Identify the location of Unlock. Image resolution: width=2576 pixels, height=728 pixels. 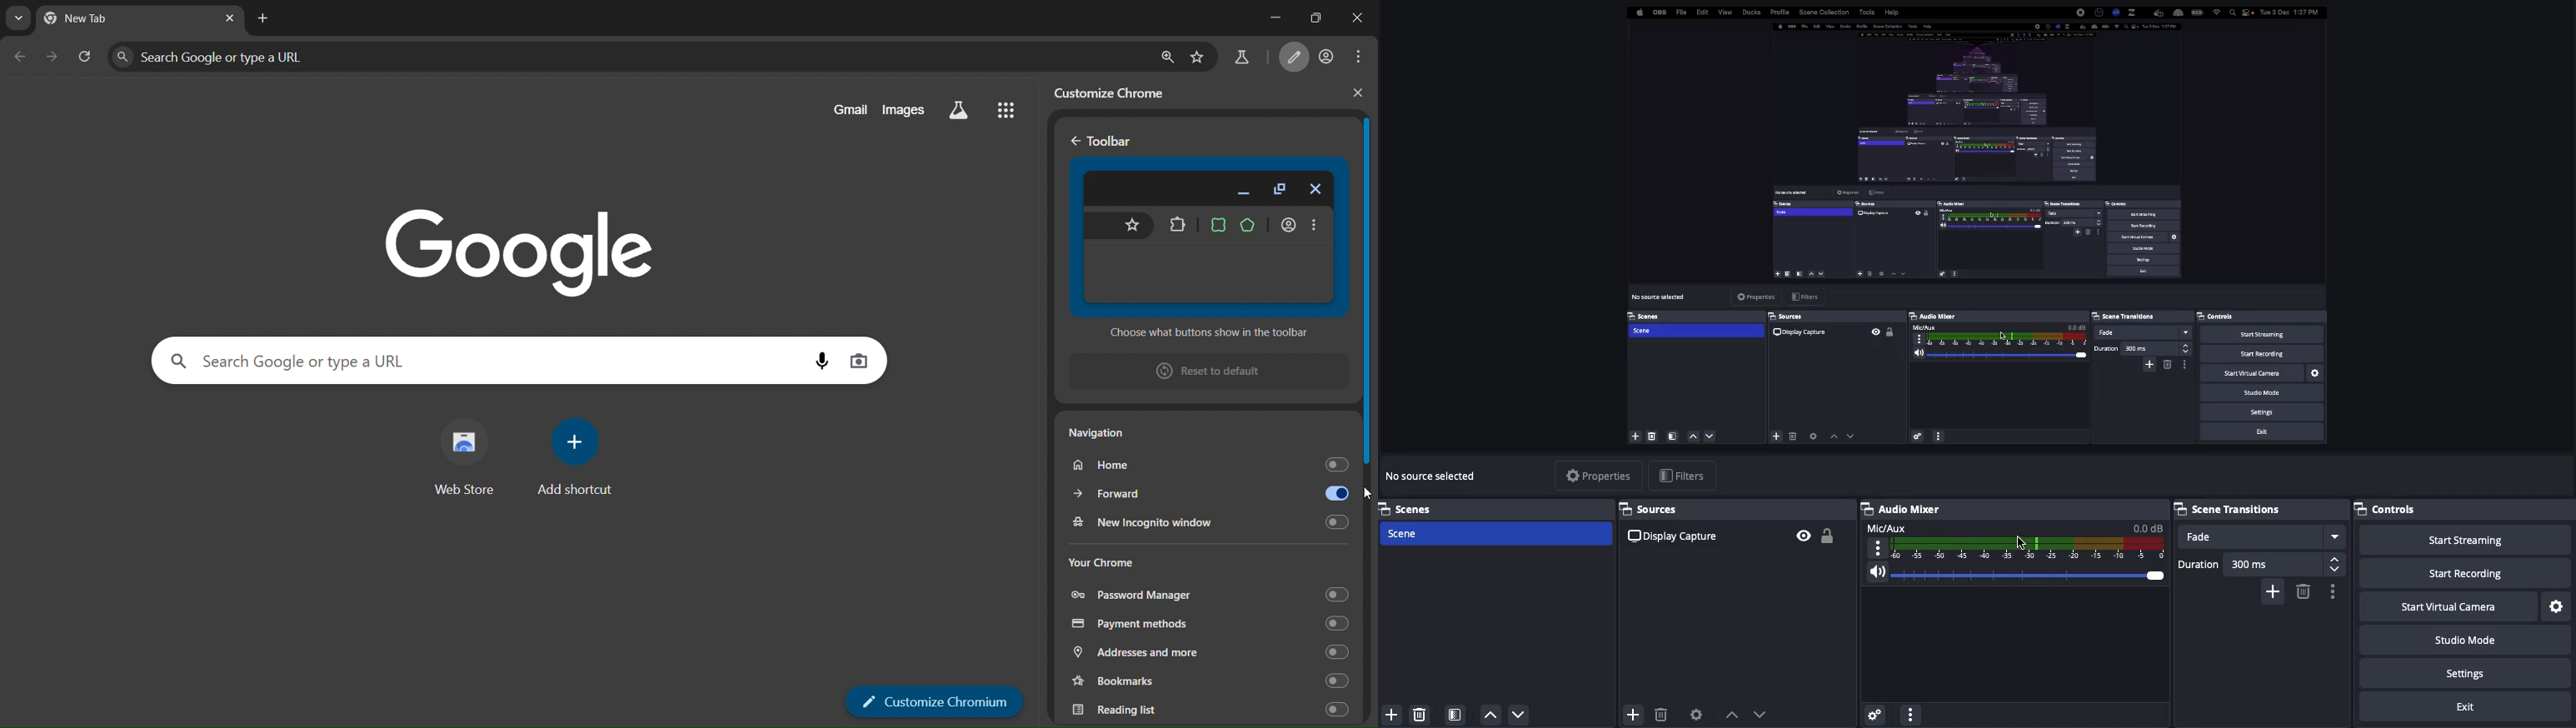
(1829, 536).